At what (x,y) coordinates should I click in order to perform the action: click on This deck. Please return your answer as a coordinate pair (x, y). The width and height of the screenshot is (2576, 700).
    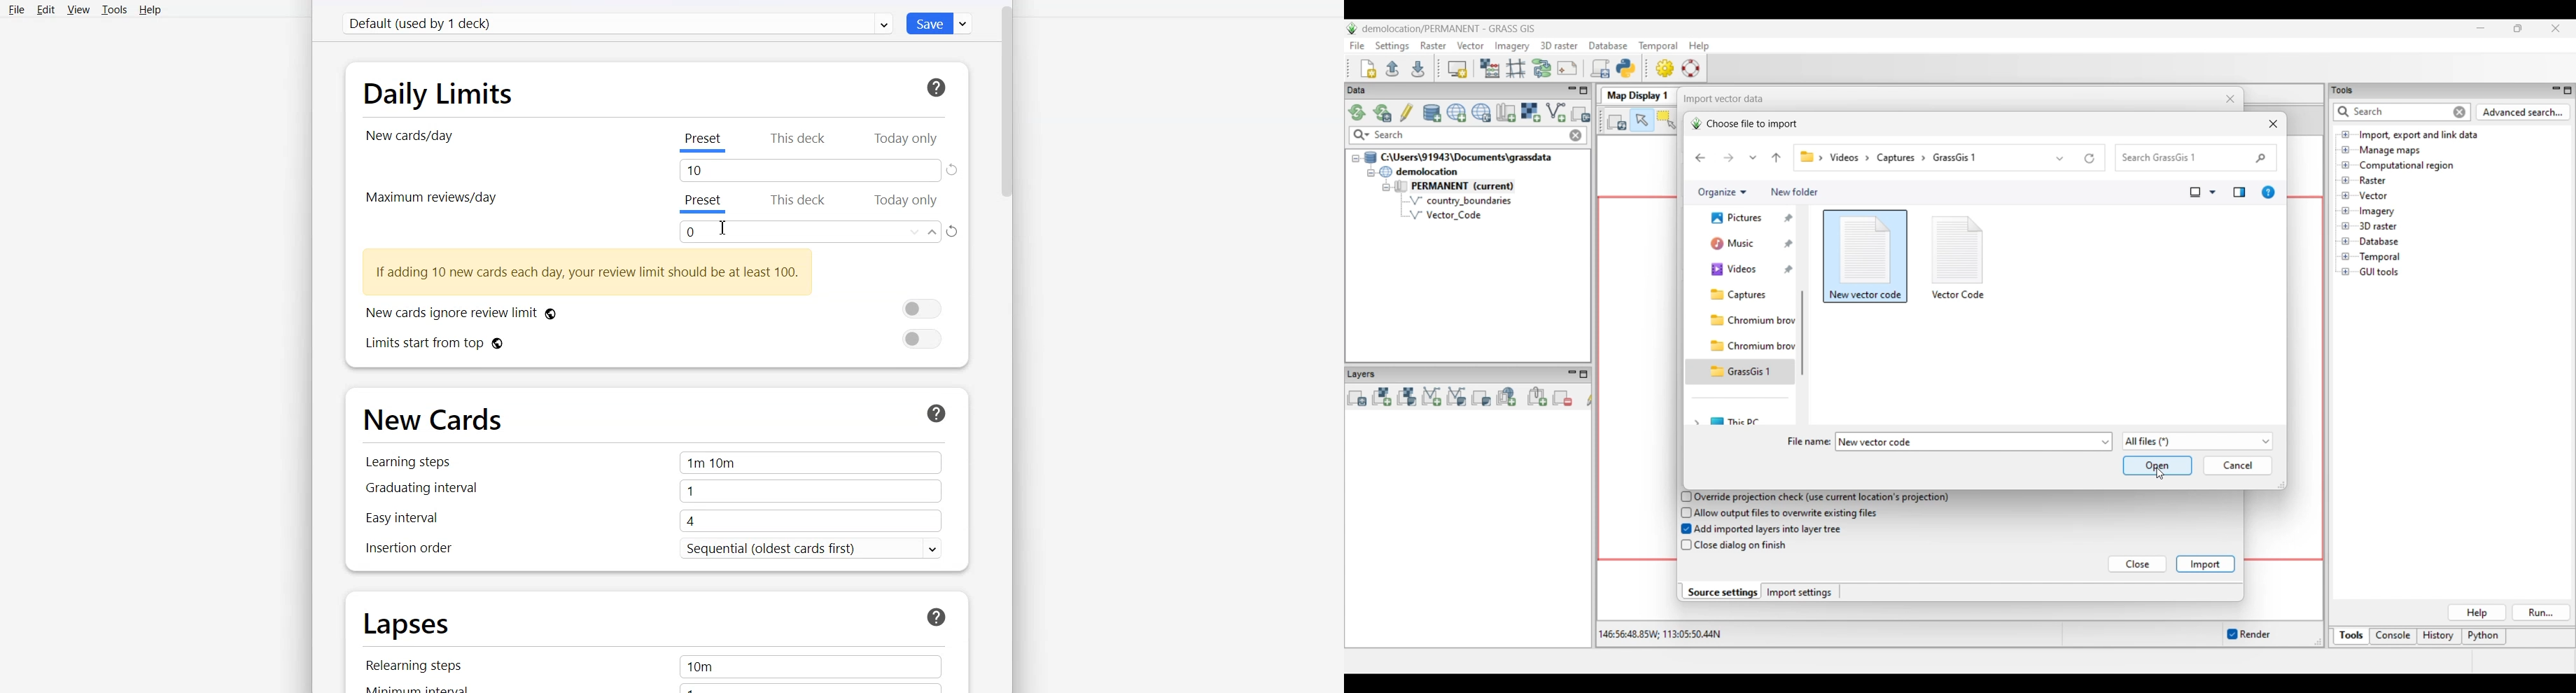
    Looking at the image, I should click on (799, 202).